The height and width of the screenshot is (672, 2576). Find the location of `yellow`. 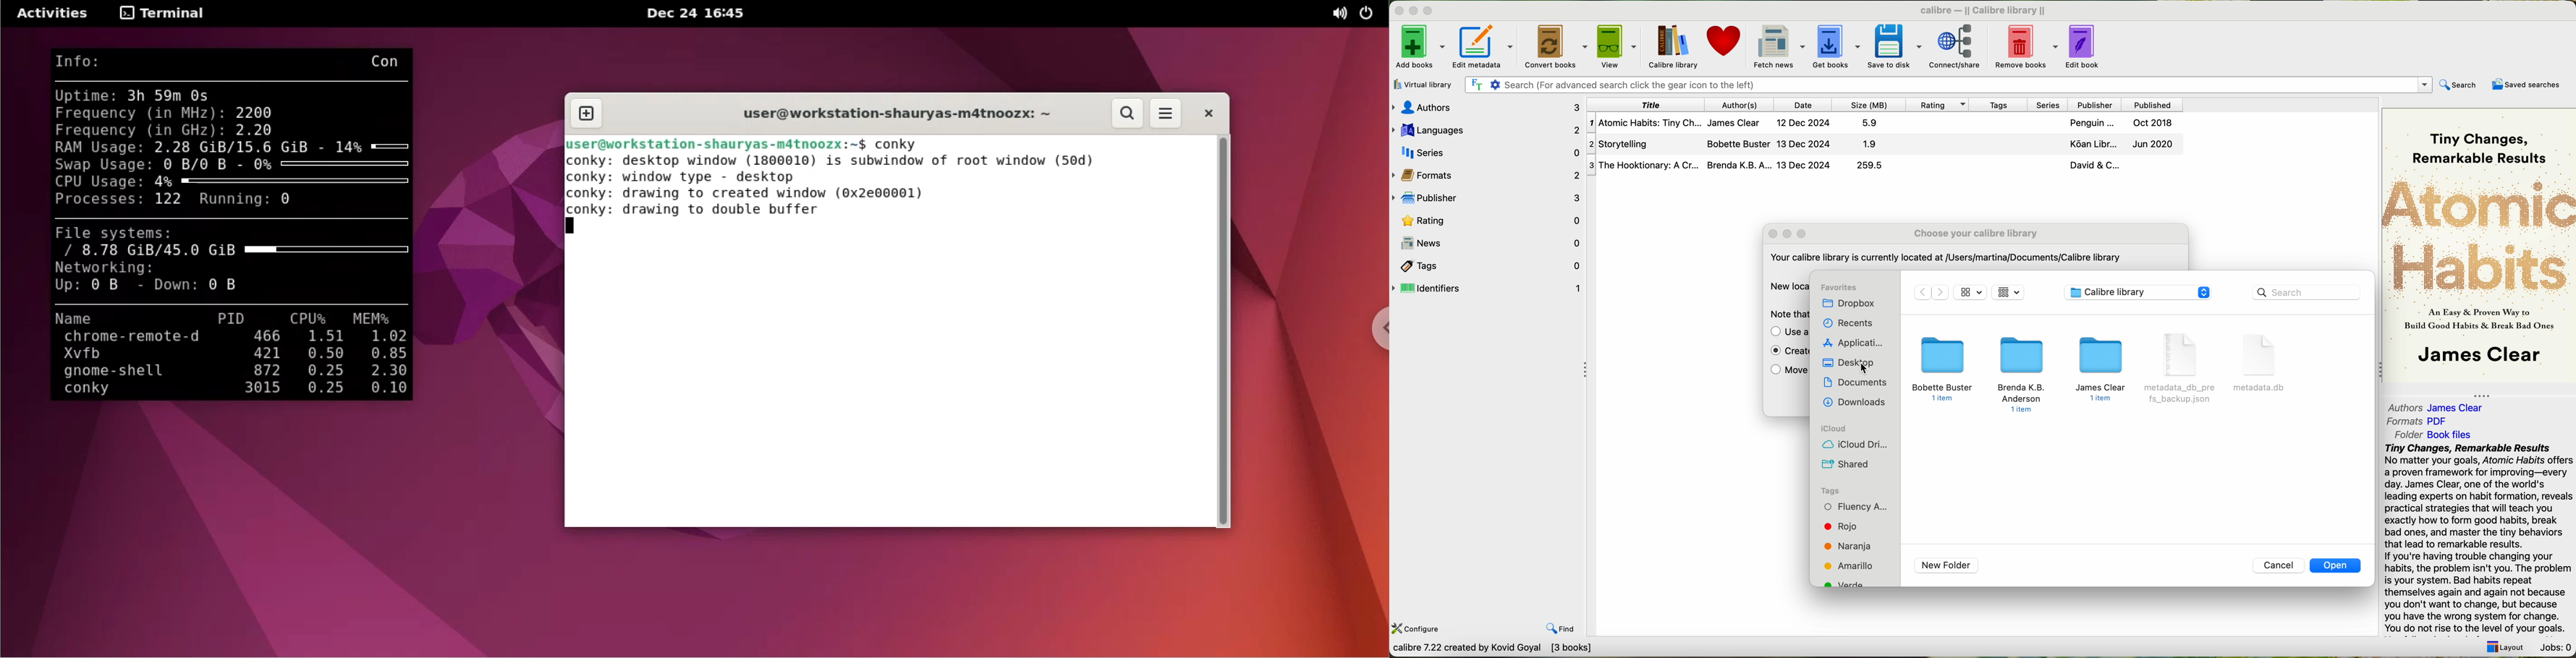

yellow is located at coordinates (1850, 565).